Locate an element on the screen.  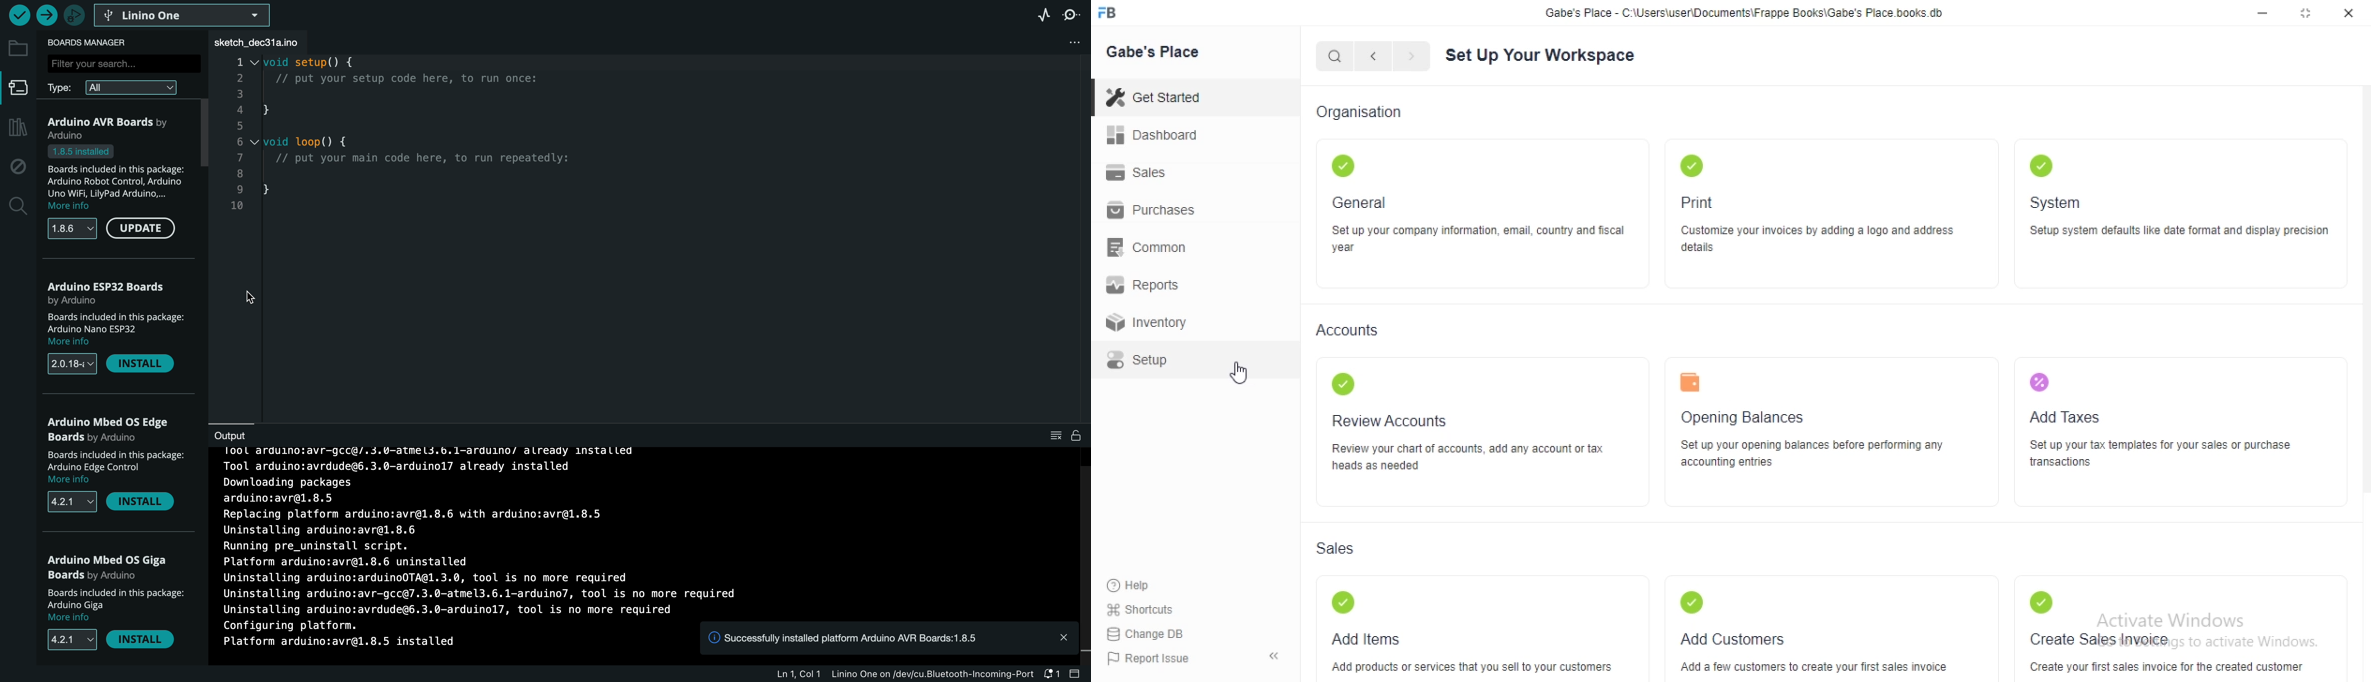
Create Sales Invoice. Create your first sales invoice for the created customer is located at coordinates (2171, 627).